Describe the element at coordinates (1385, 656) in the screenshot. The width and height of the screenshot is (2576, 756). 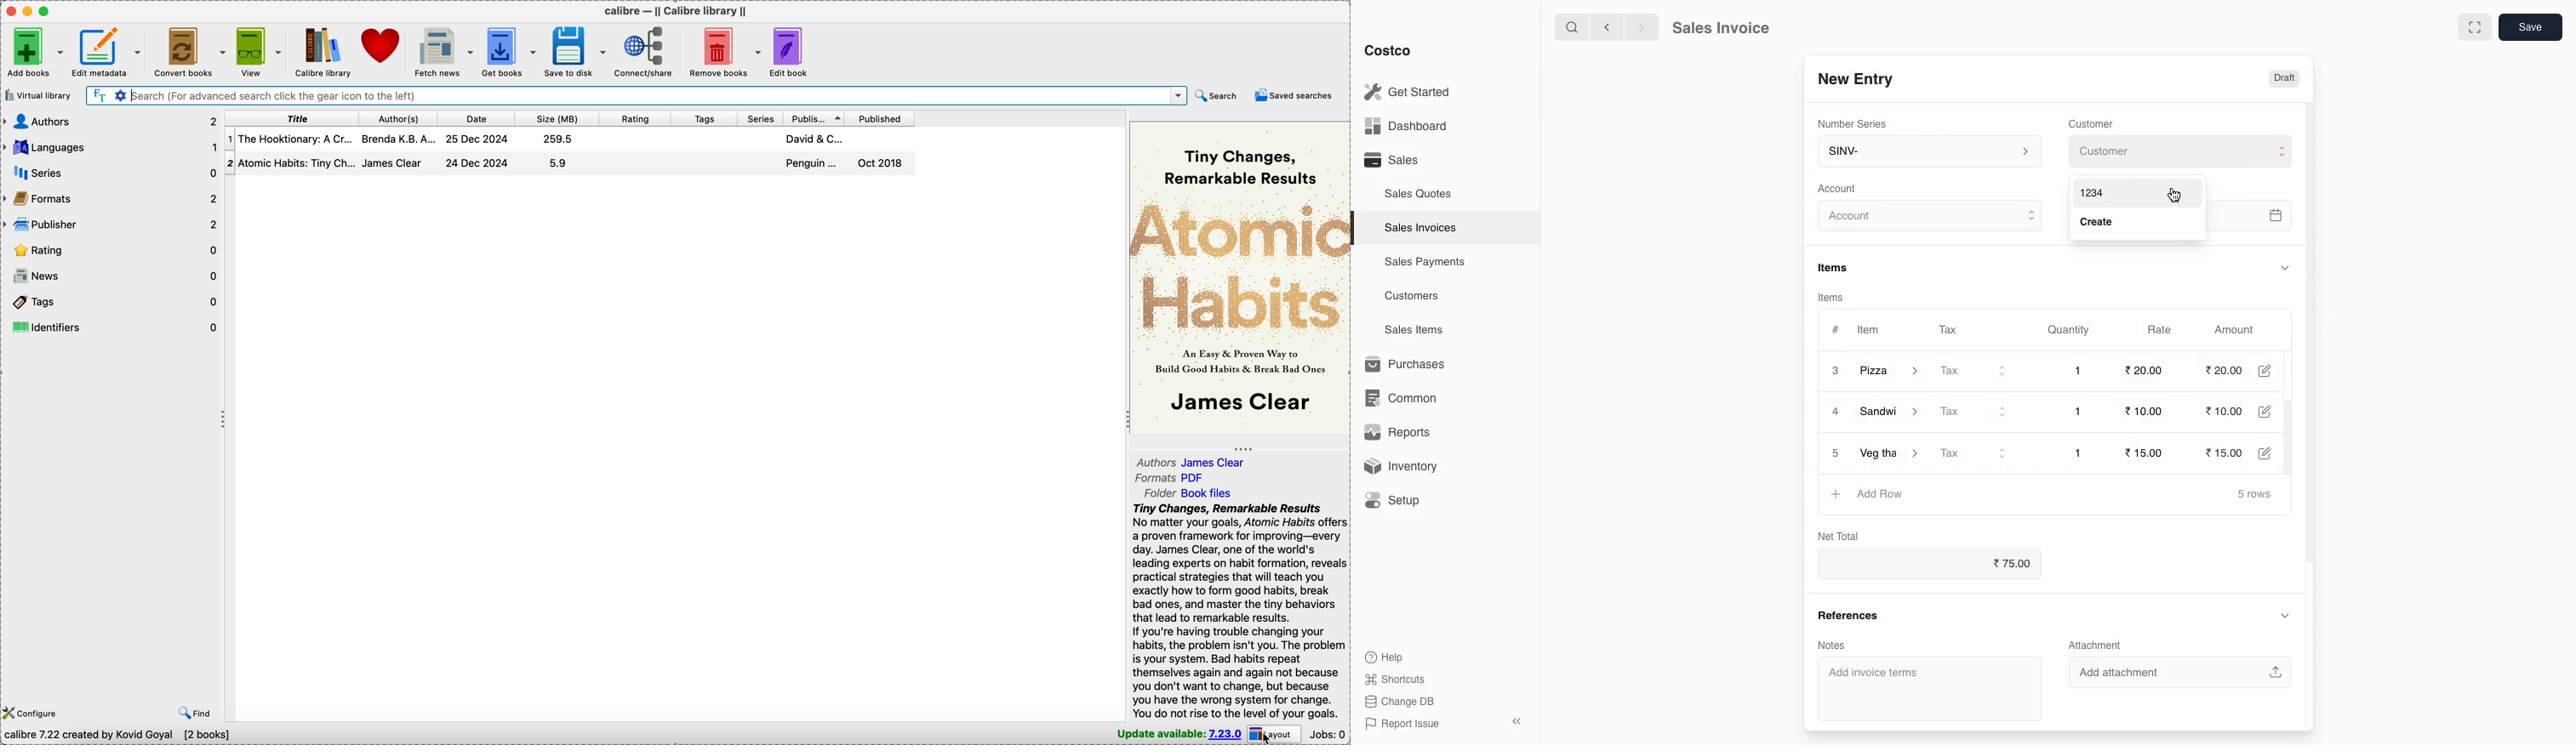
I see `Help` at that location.